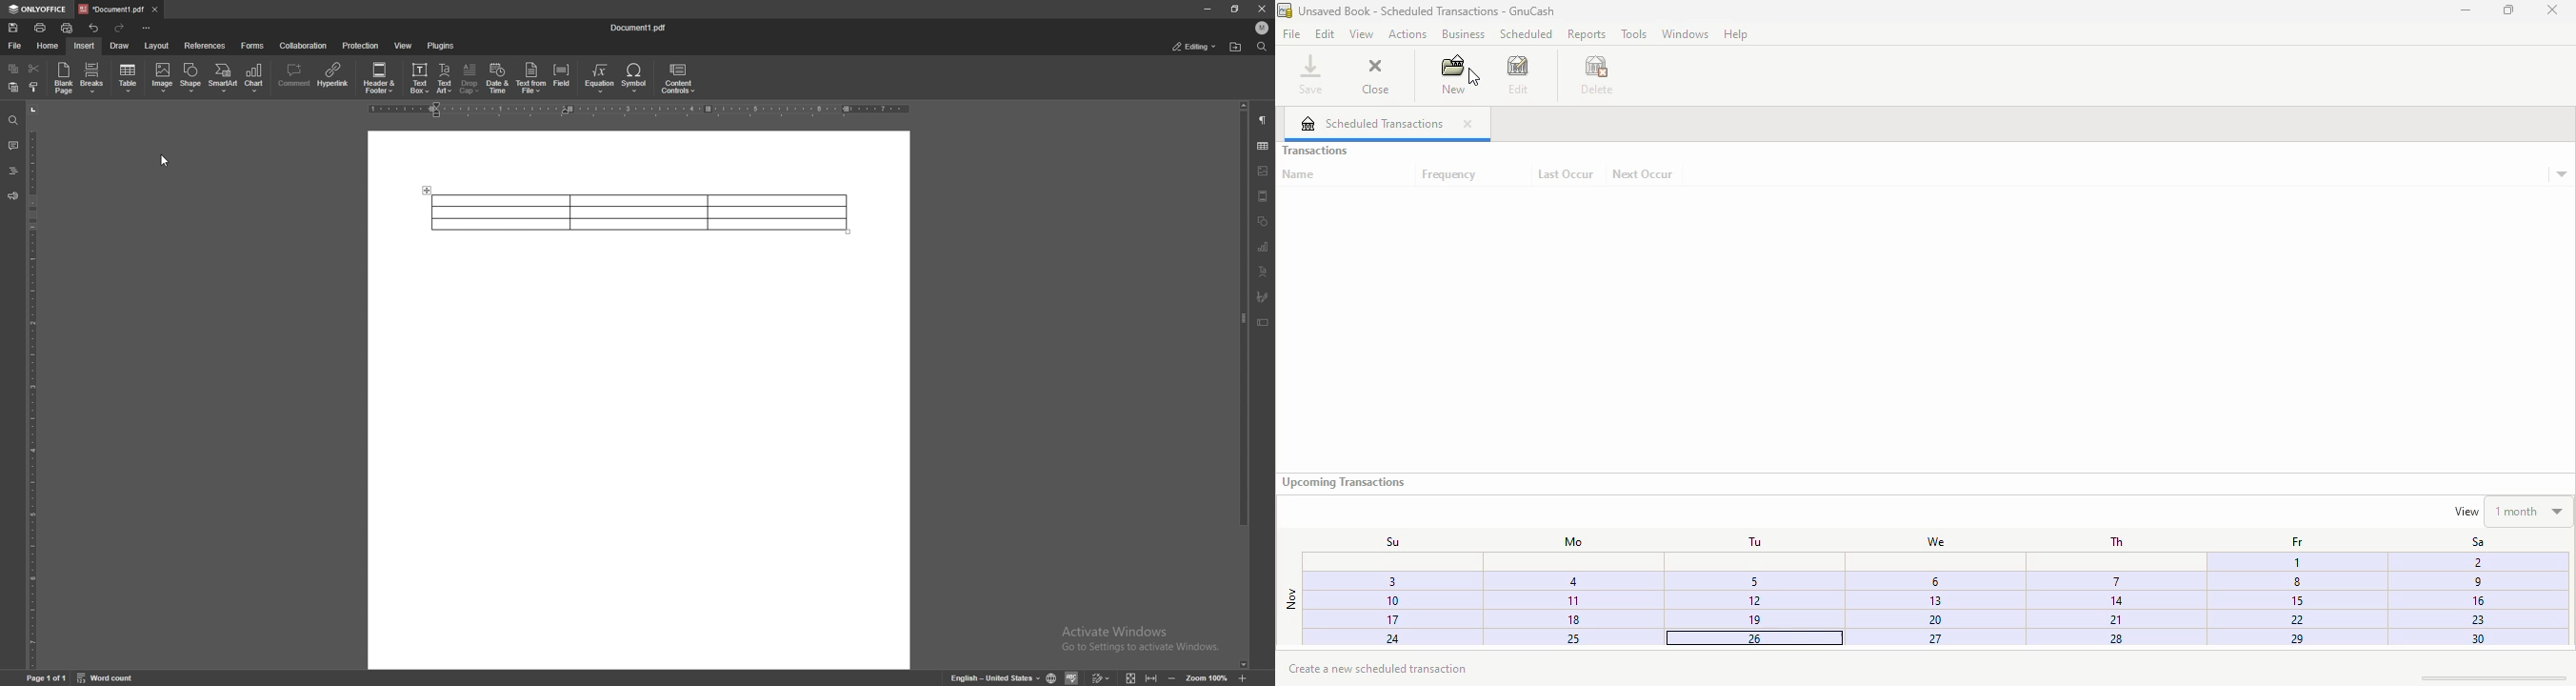 The image size is (2576, 700). Describe the element at coordinates (1264, 170) in the screenshot. I see `image` at that location.